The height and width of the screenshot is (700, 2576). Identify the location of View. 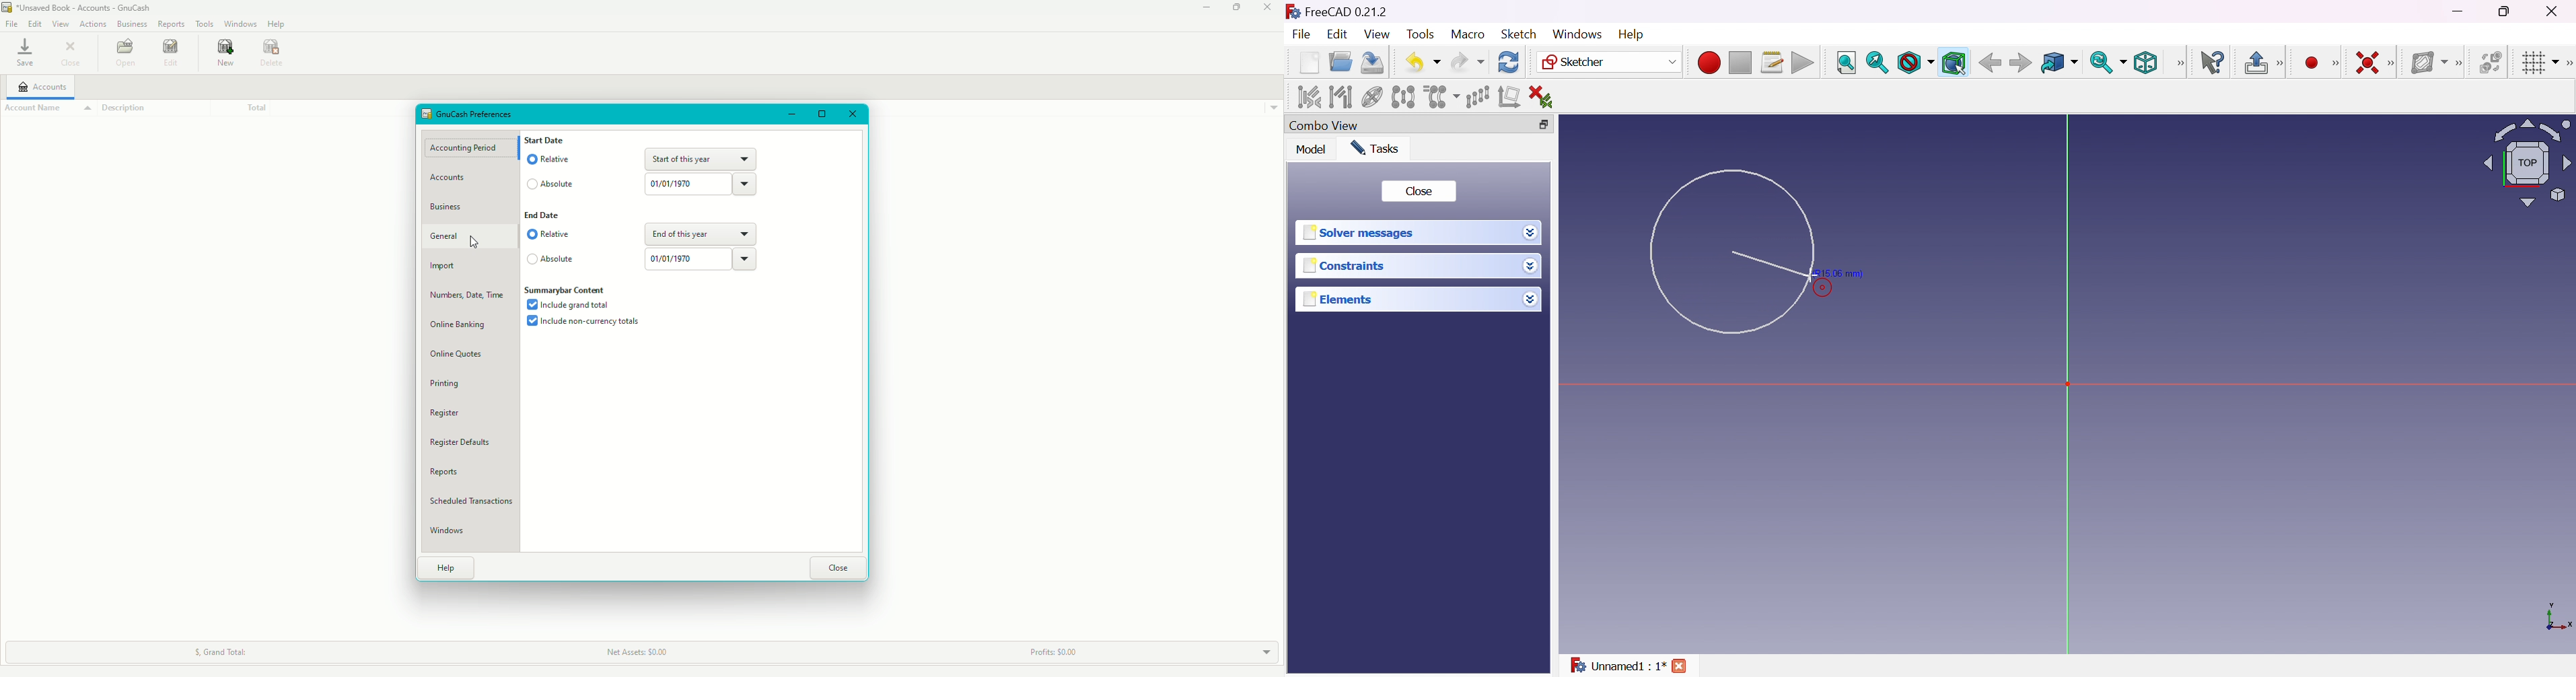
(1378, 35).